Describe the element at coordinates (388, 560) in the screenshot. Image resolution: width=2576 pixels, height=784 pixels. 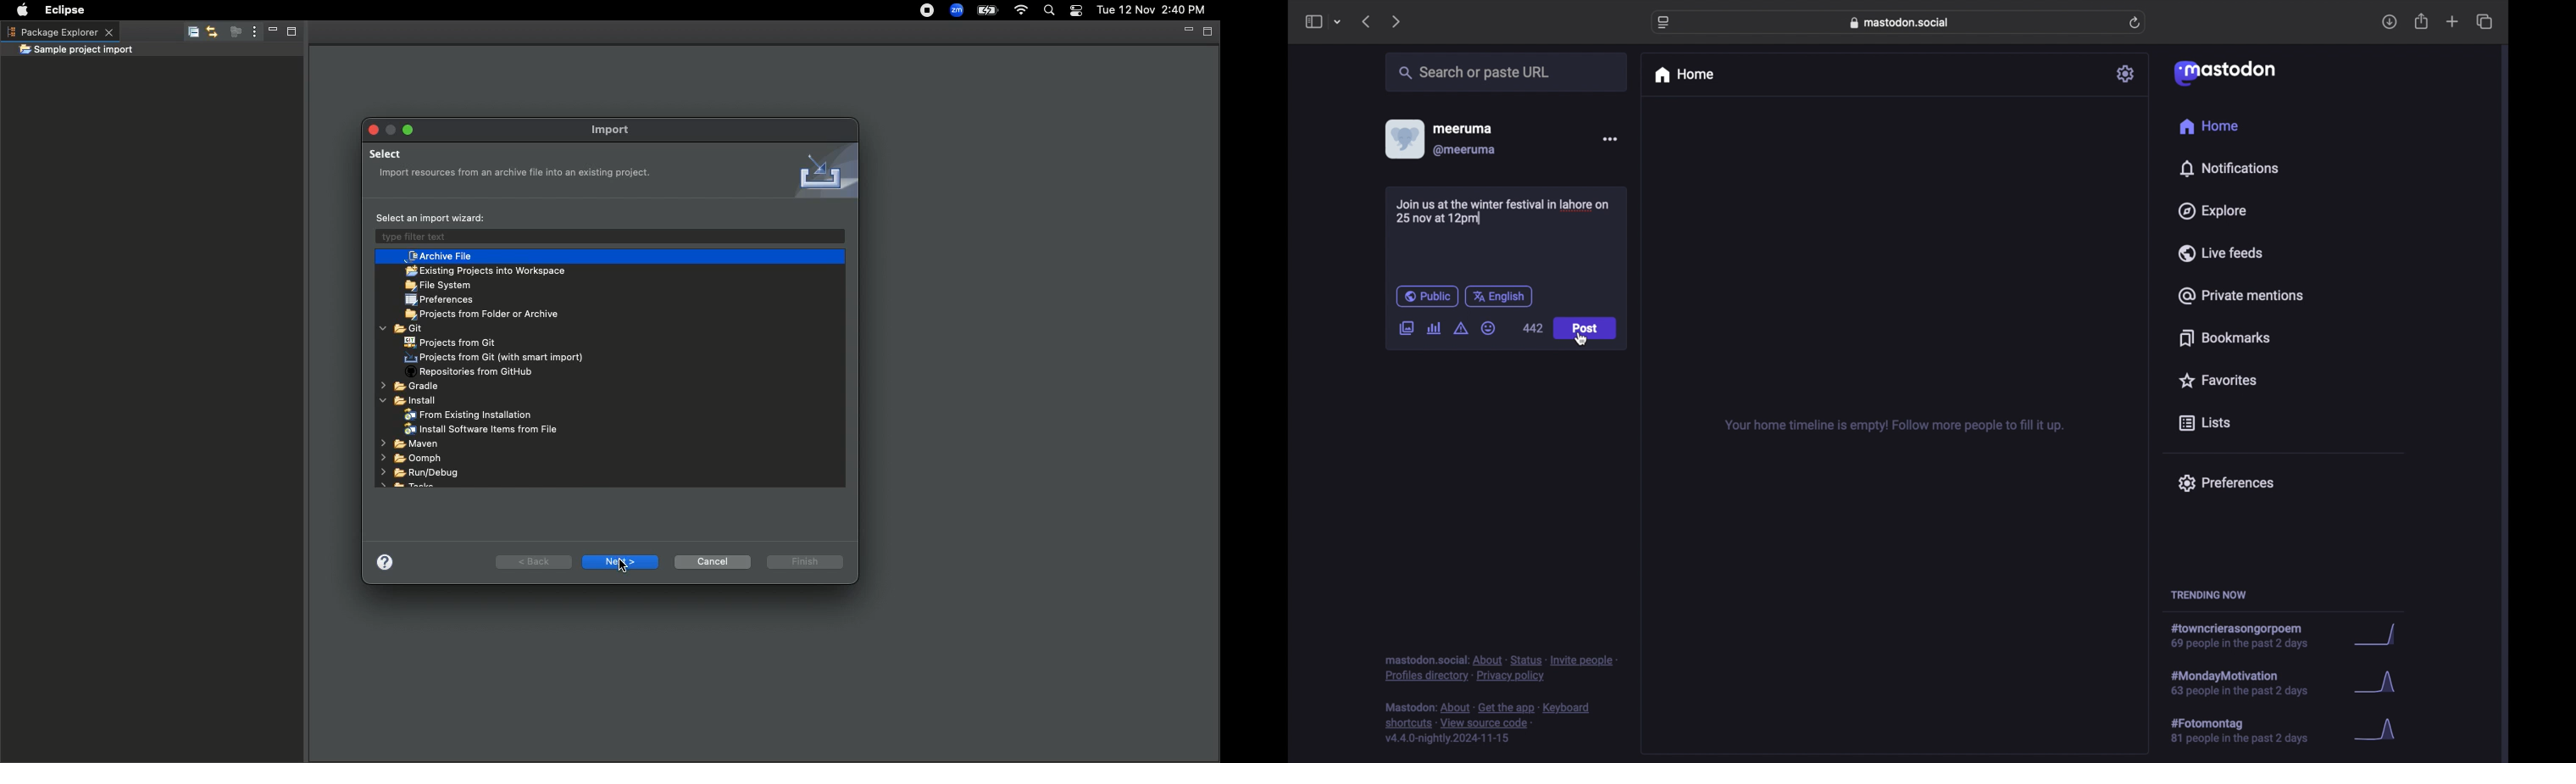
I see `Help` at that location.